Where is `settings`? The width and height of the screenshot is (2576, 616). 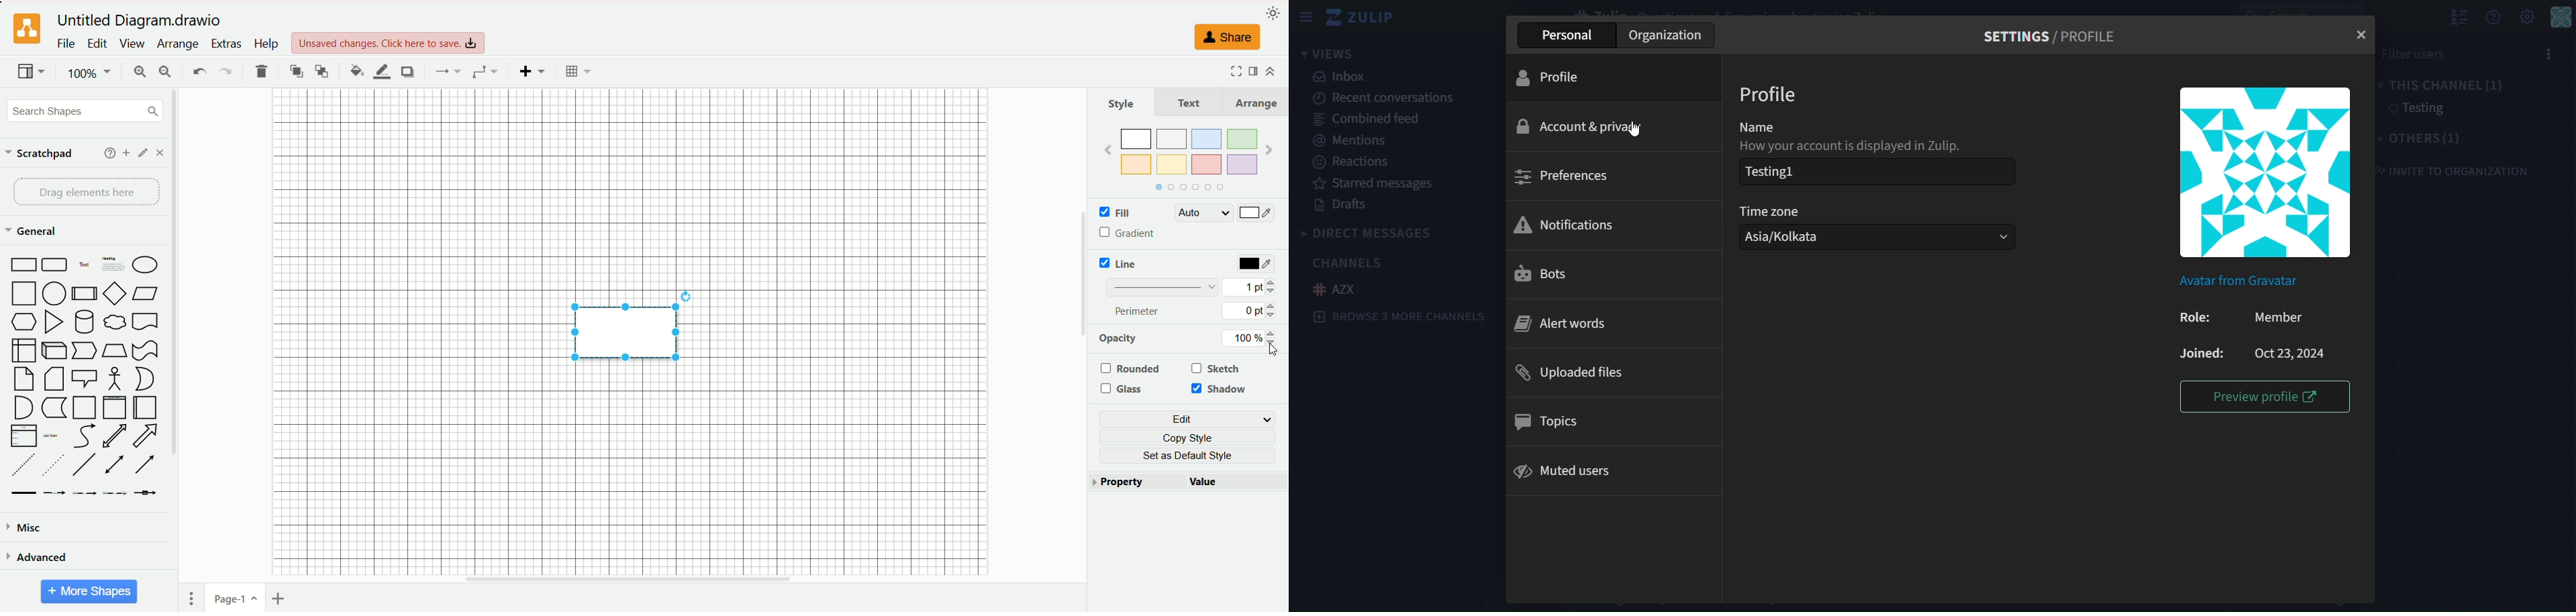
settings is located at coordinates (2055, 34).